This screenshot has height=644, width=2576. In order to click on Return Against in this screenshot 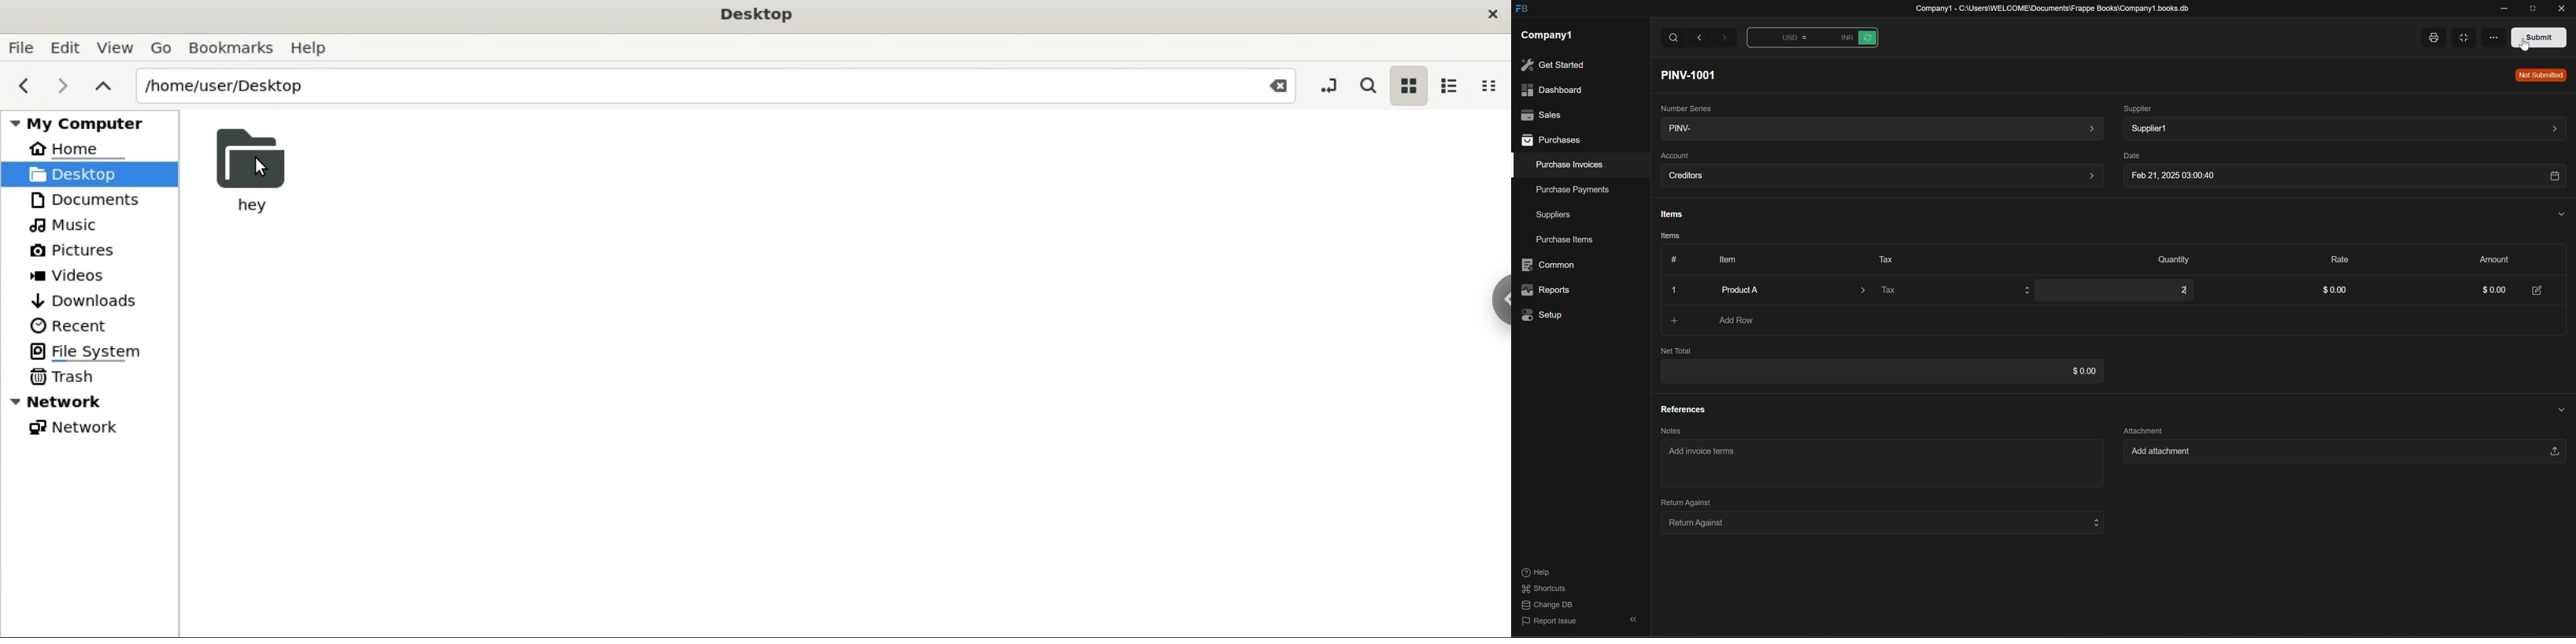, I will do `click(1878, 522)`.